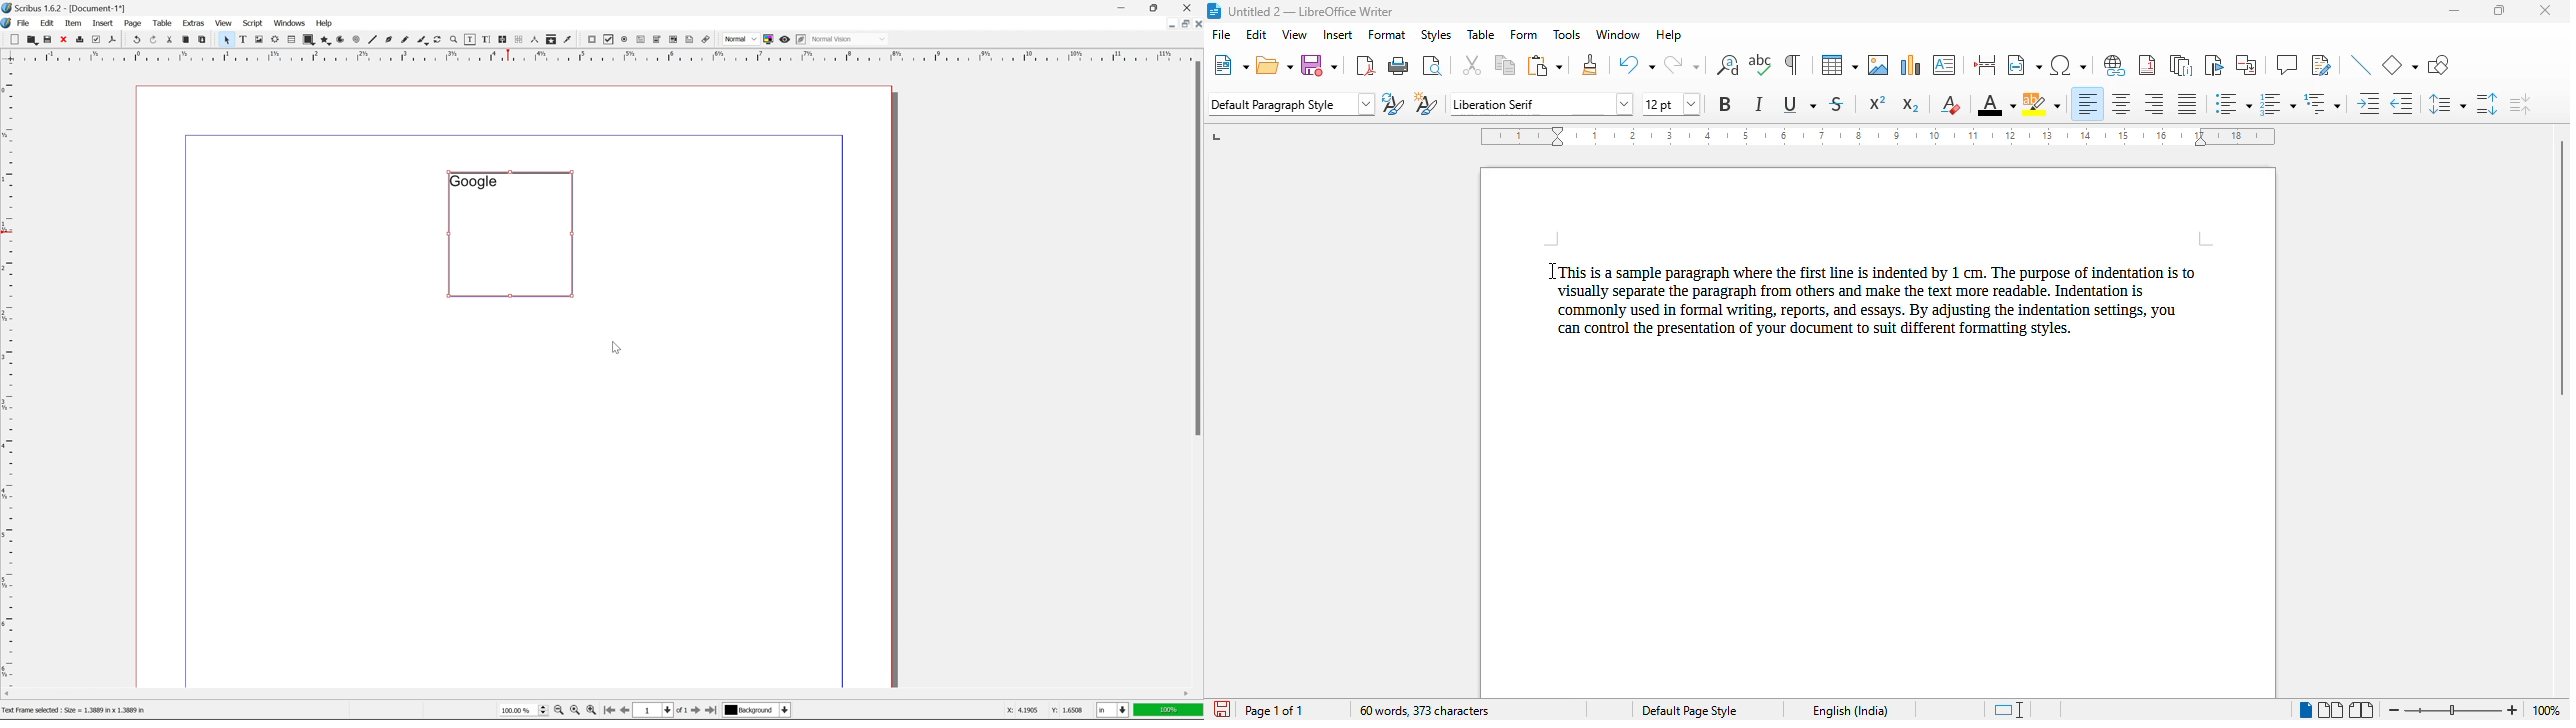 Image resolution: width=2576 pixels, height=728 pixels. Describe the element at coordinates (324, 24) in the screenshot. I see `help` at that location.